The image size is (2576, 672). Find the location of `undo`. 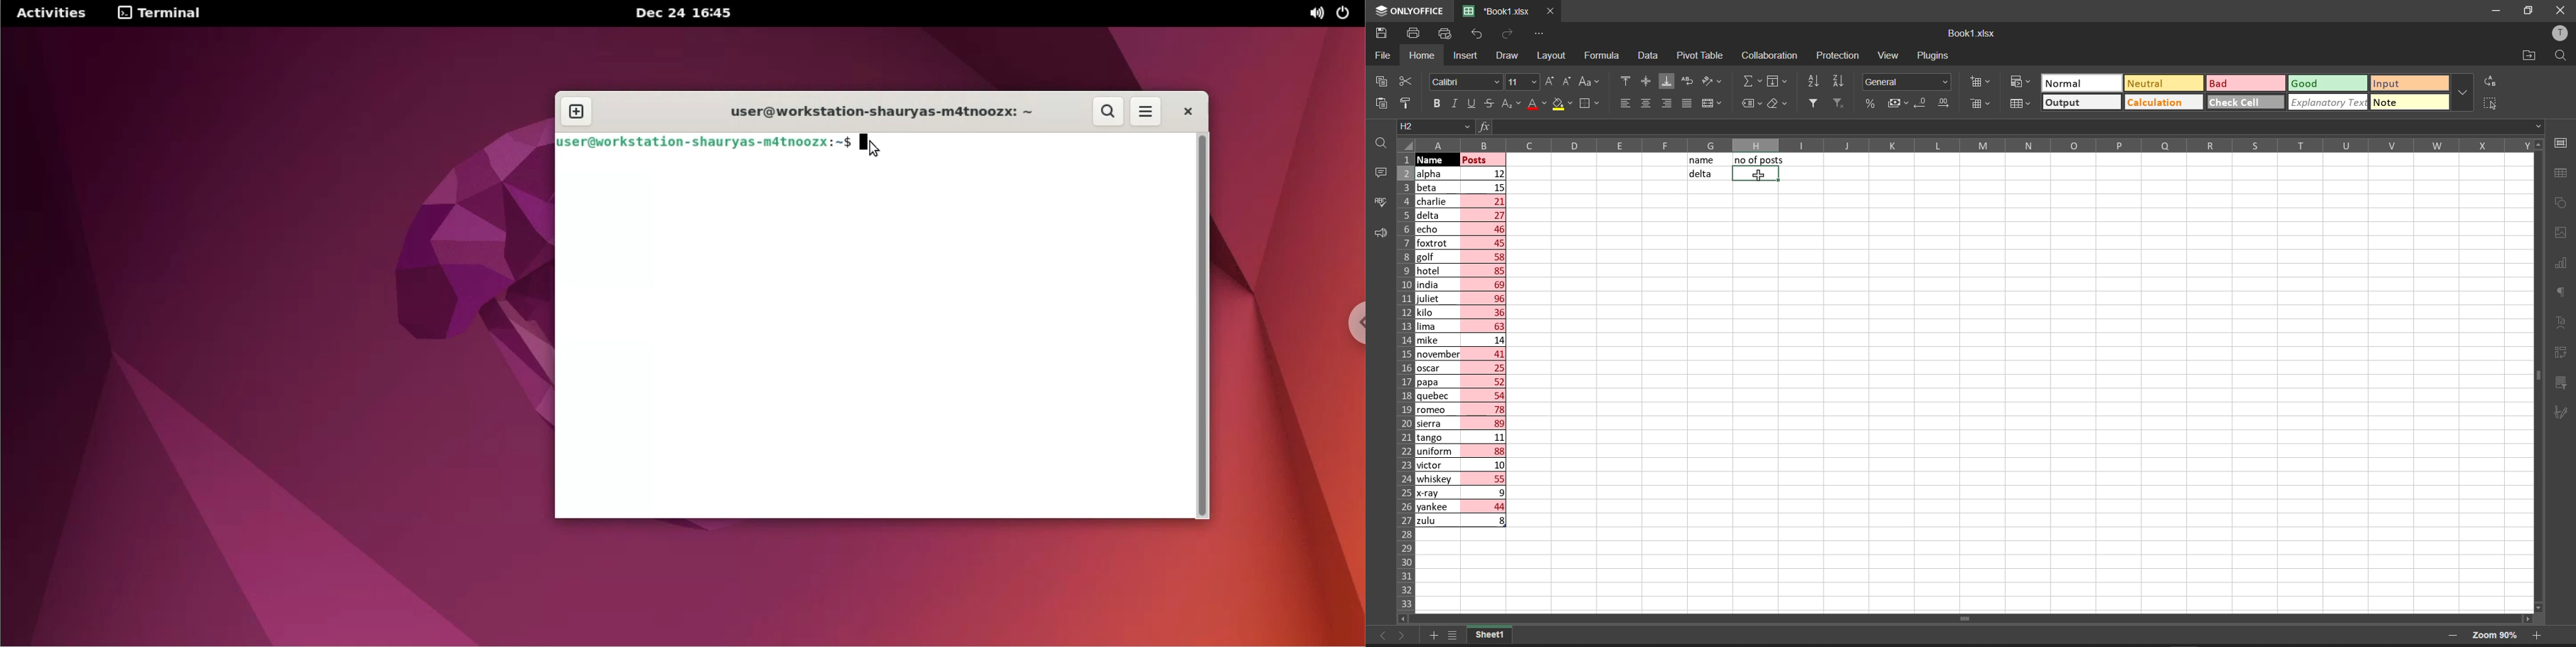

undo is located at coordinates (1476, 36).